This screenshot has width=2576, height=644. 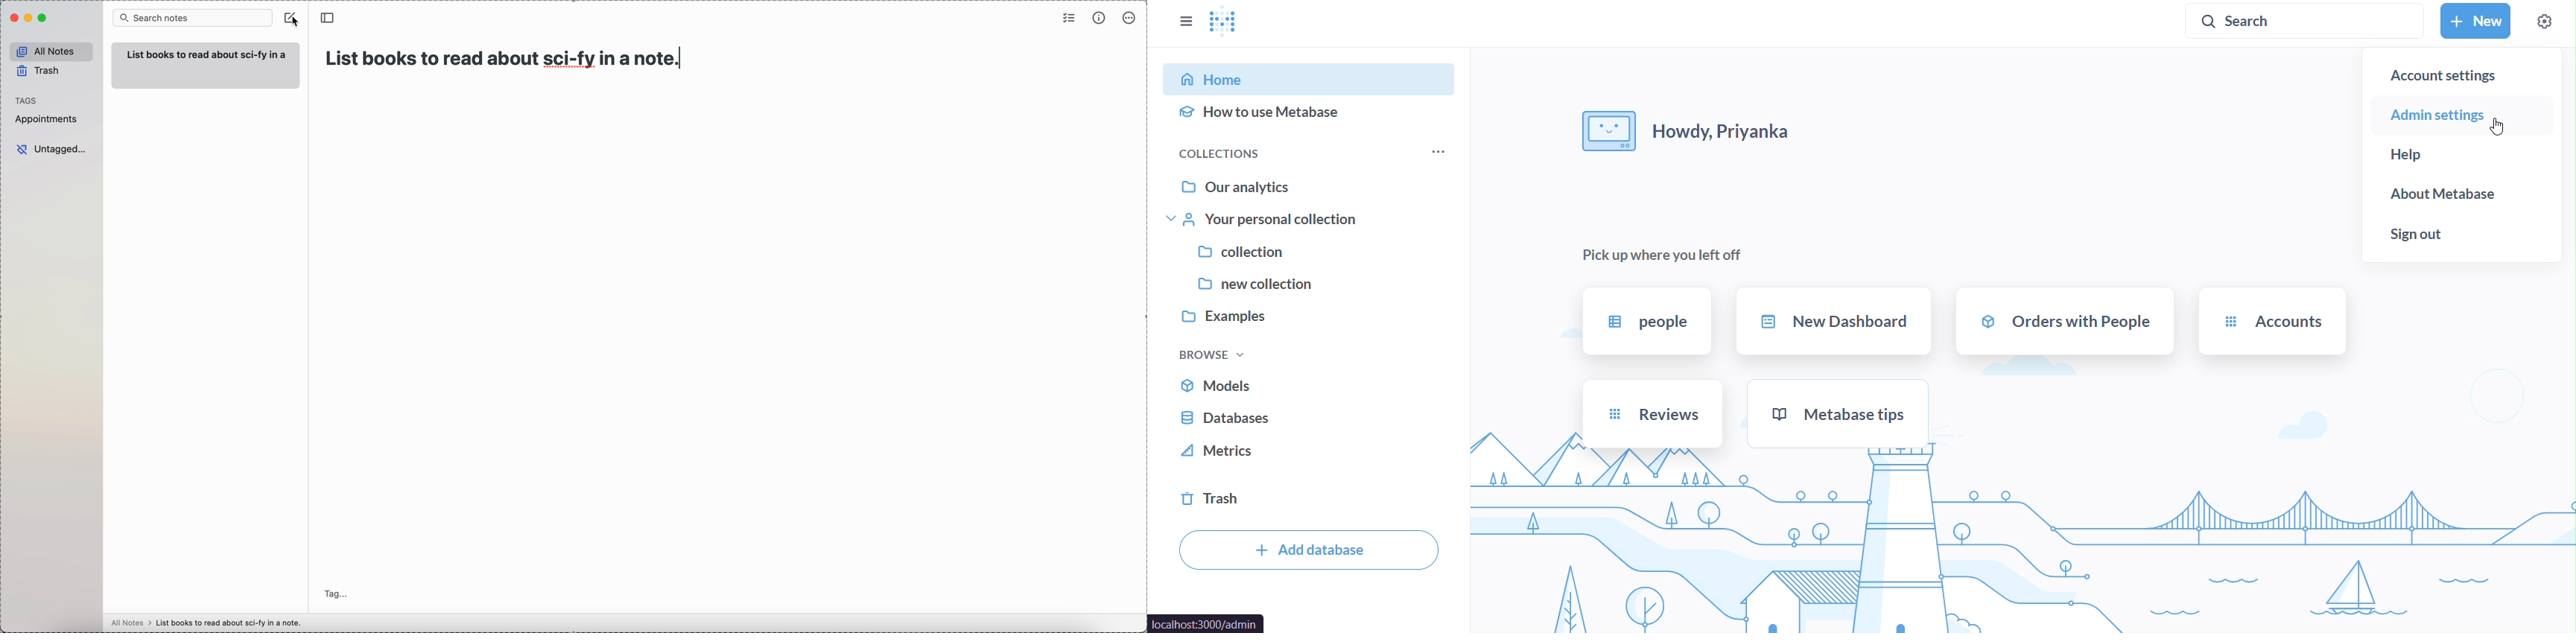 I want to click on metrics, so click(x=1310, y=452).